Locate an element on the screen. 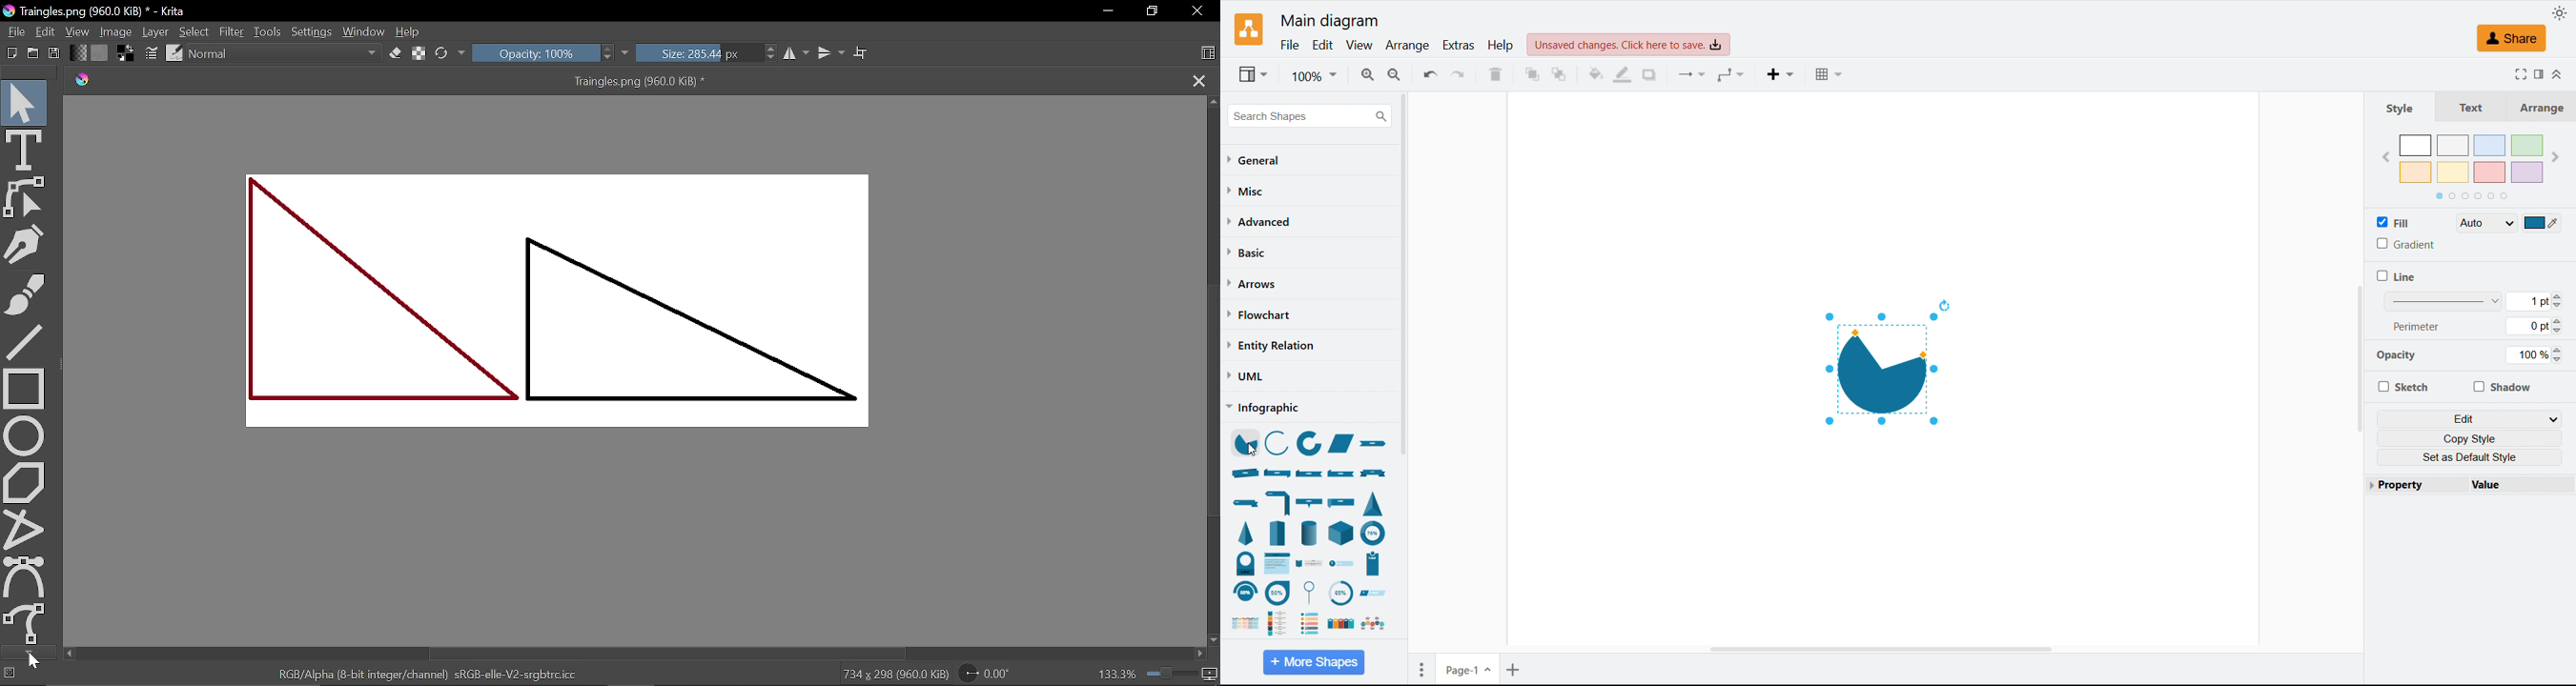 The image size is (2576, 700). fill is located at coordinates (2395, 220).